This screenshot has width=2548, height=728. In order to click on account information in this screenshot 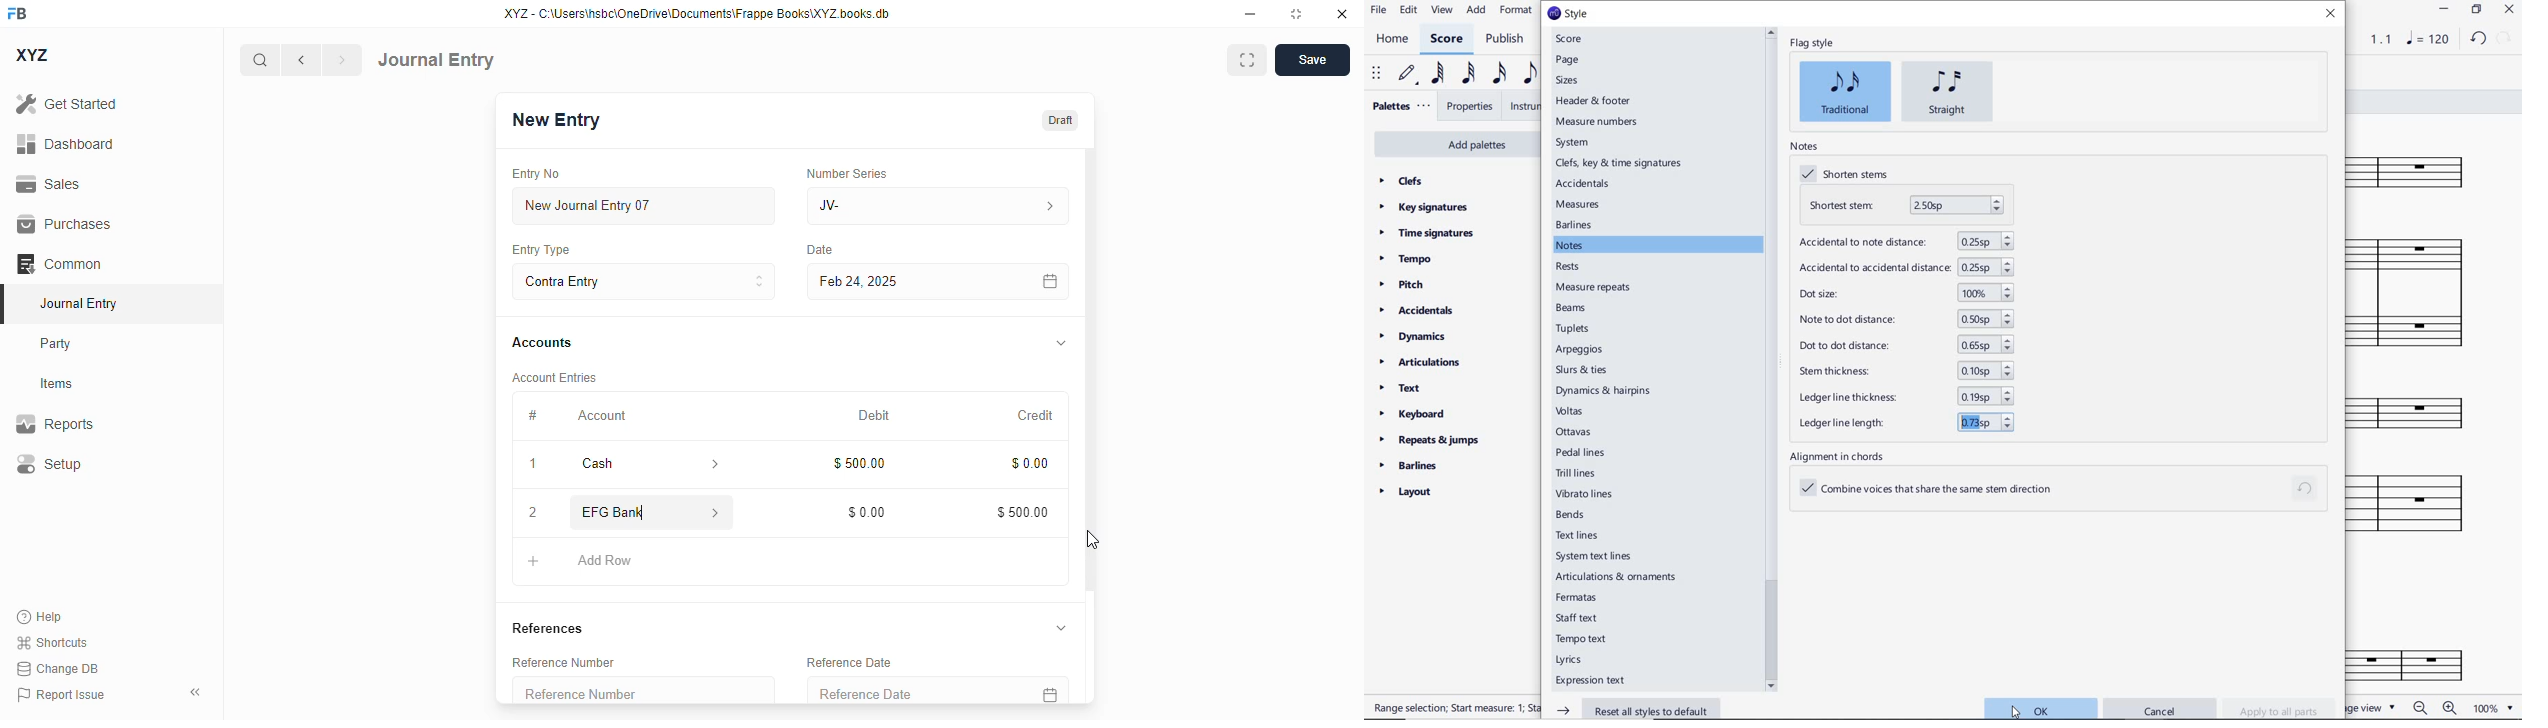, I will do `click(712, 464)`.